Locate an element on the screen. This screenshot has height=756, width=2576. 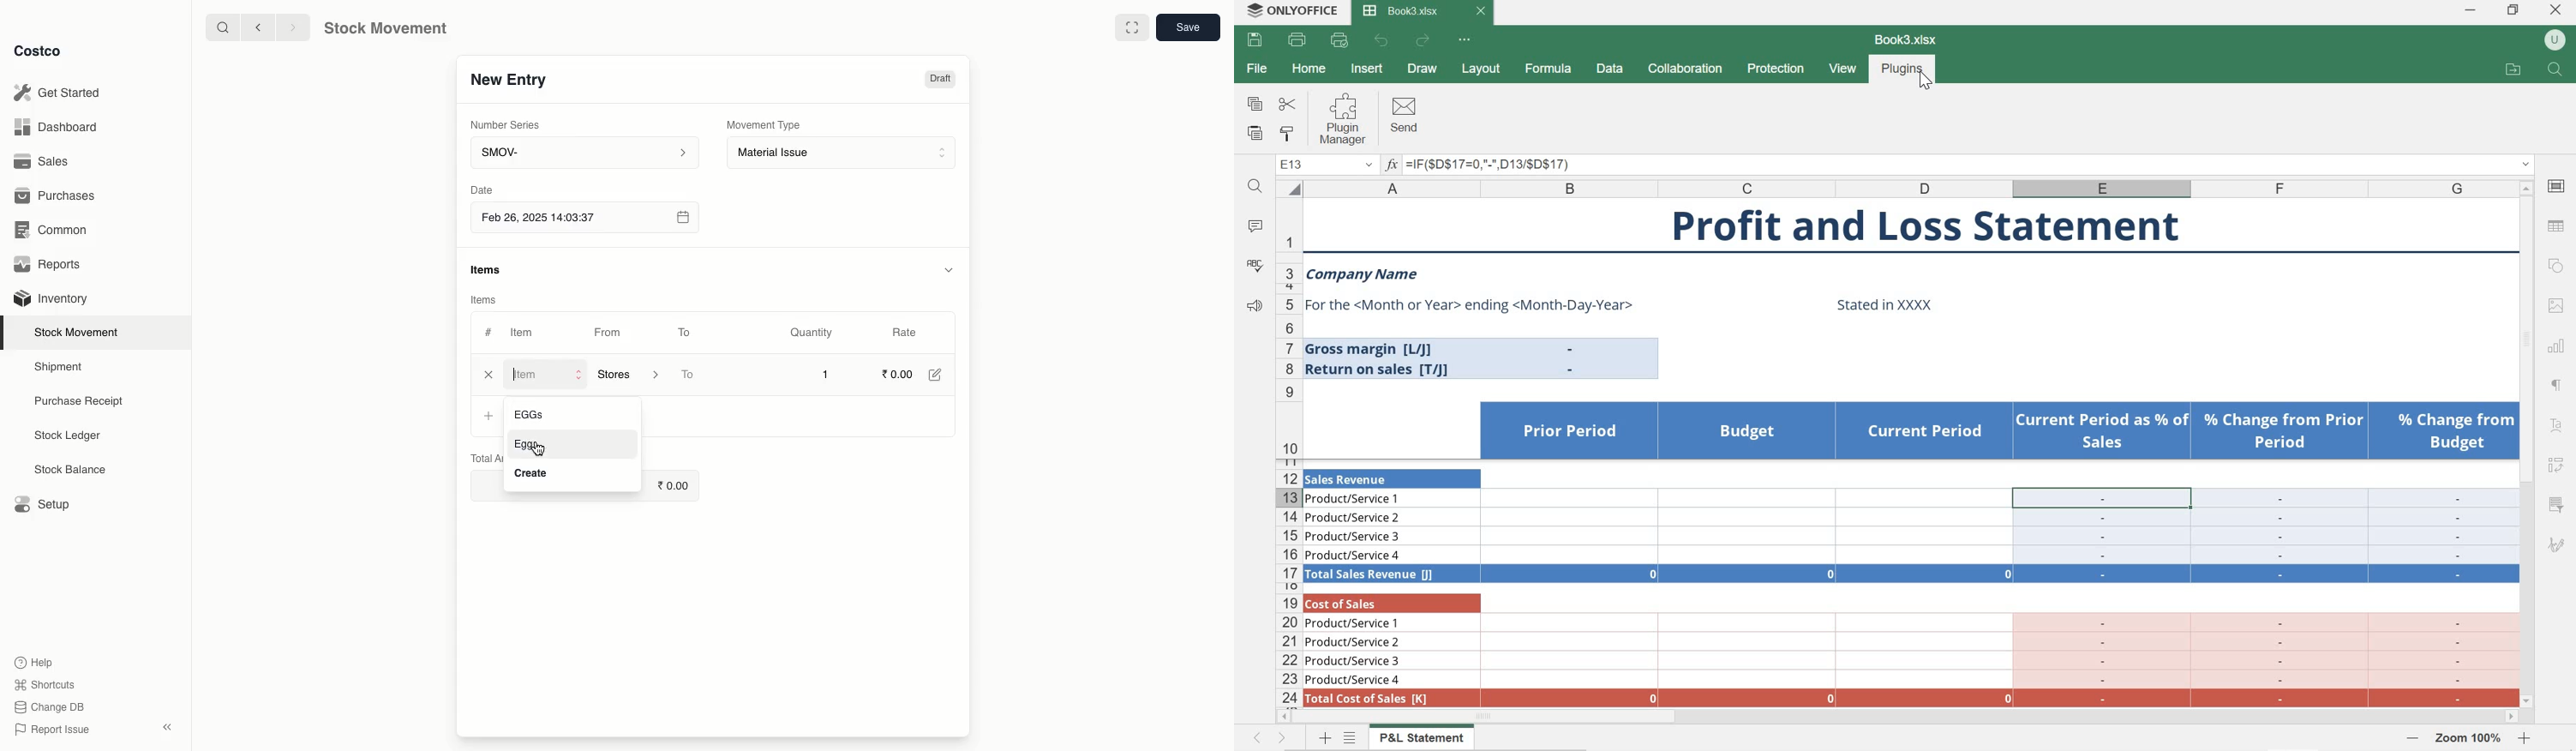
Item is located at coordinates (530, 332).